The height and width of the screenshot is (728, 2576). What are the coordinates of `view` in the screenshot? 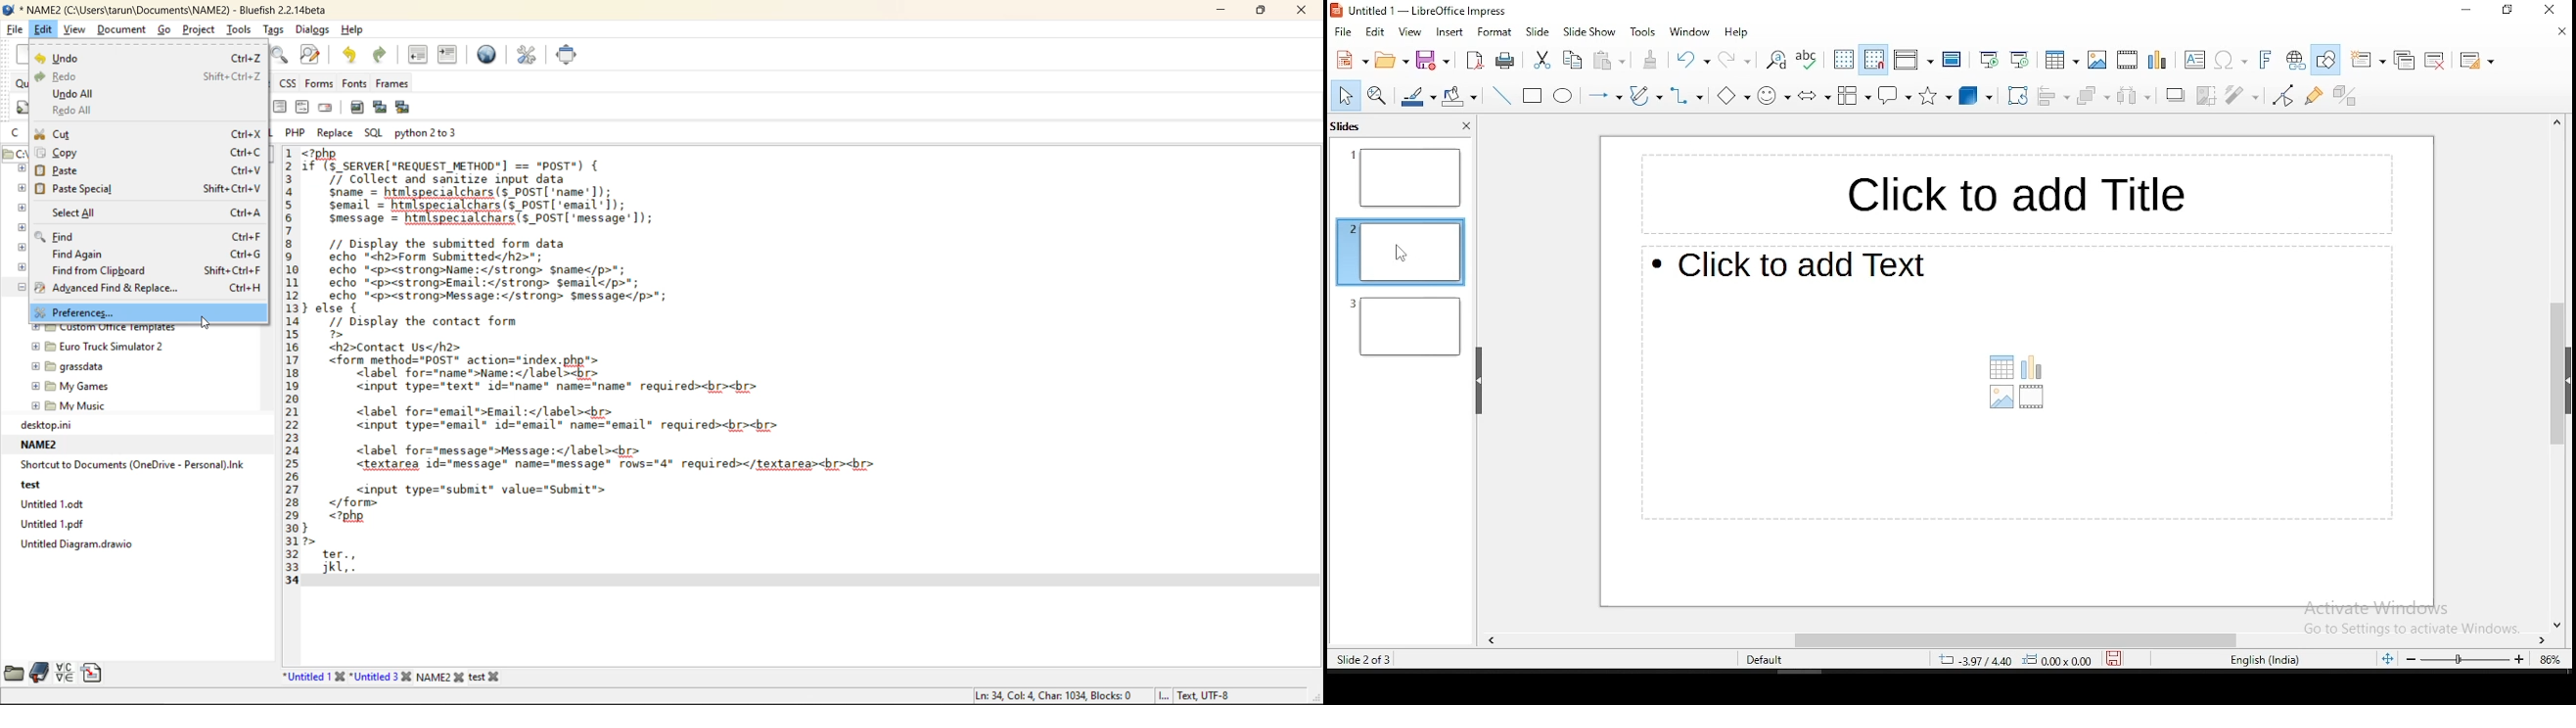 It's located at (73, 30).